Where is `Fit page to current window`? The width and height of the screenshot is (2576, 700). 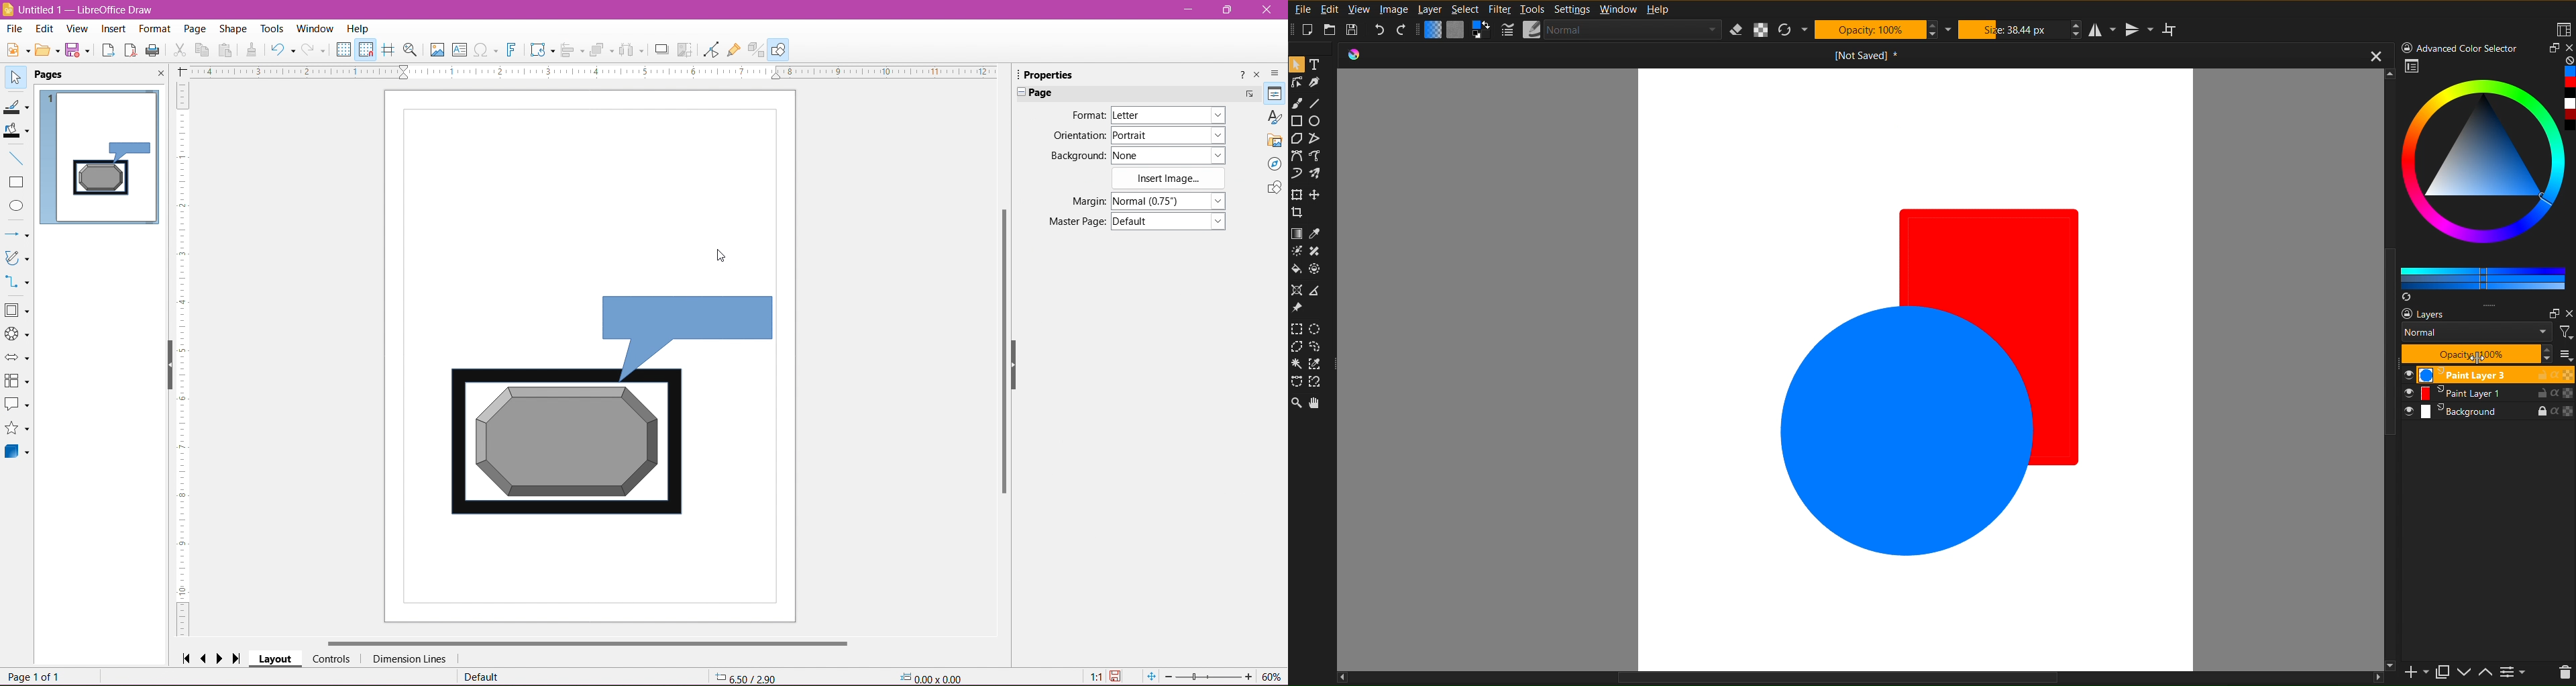
Fit page to current window is located at coordinates (1150, 677).